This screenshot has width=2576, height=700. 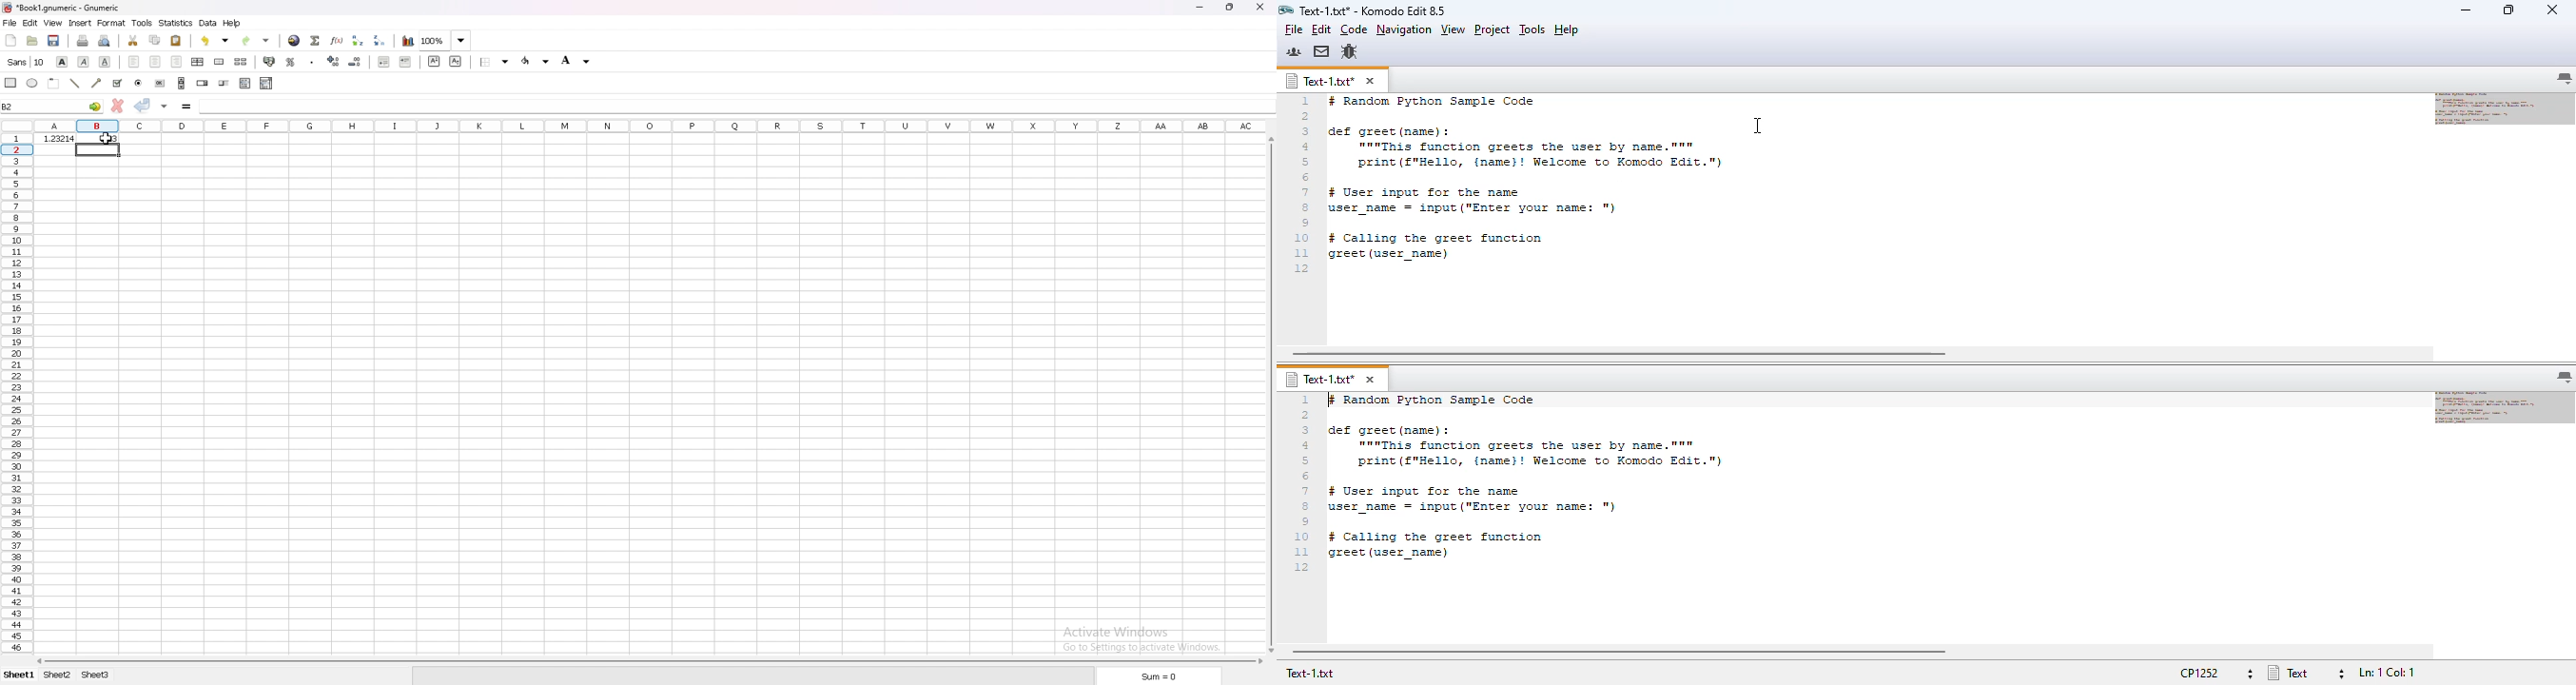 I want to click on format, so click(x=112, y=23).